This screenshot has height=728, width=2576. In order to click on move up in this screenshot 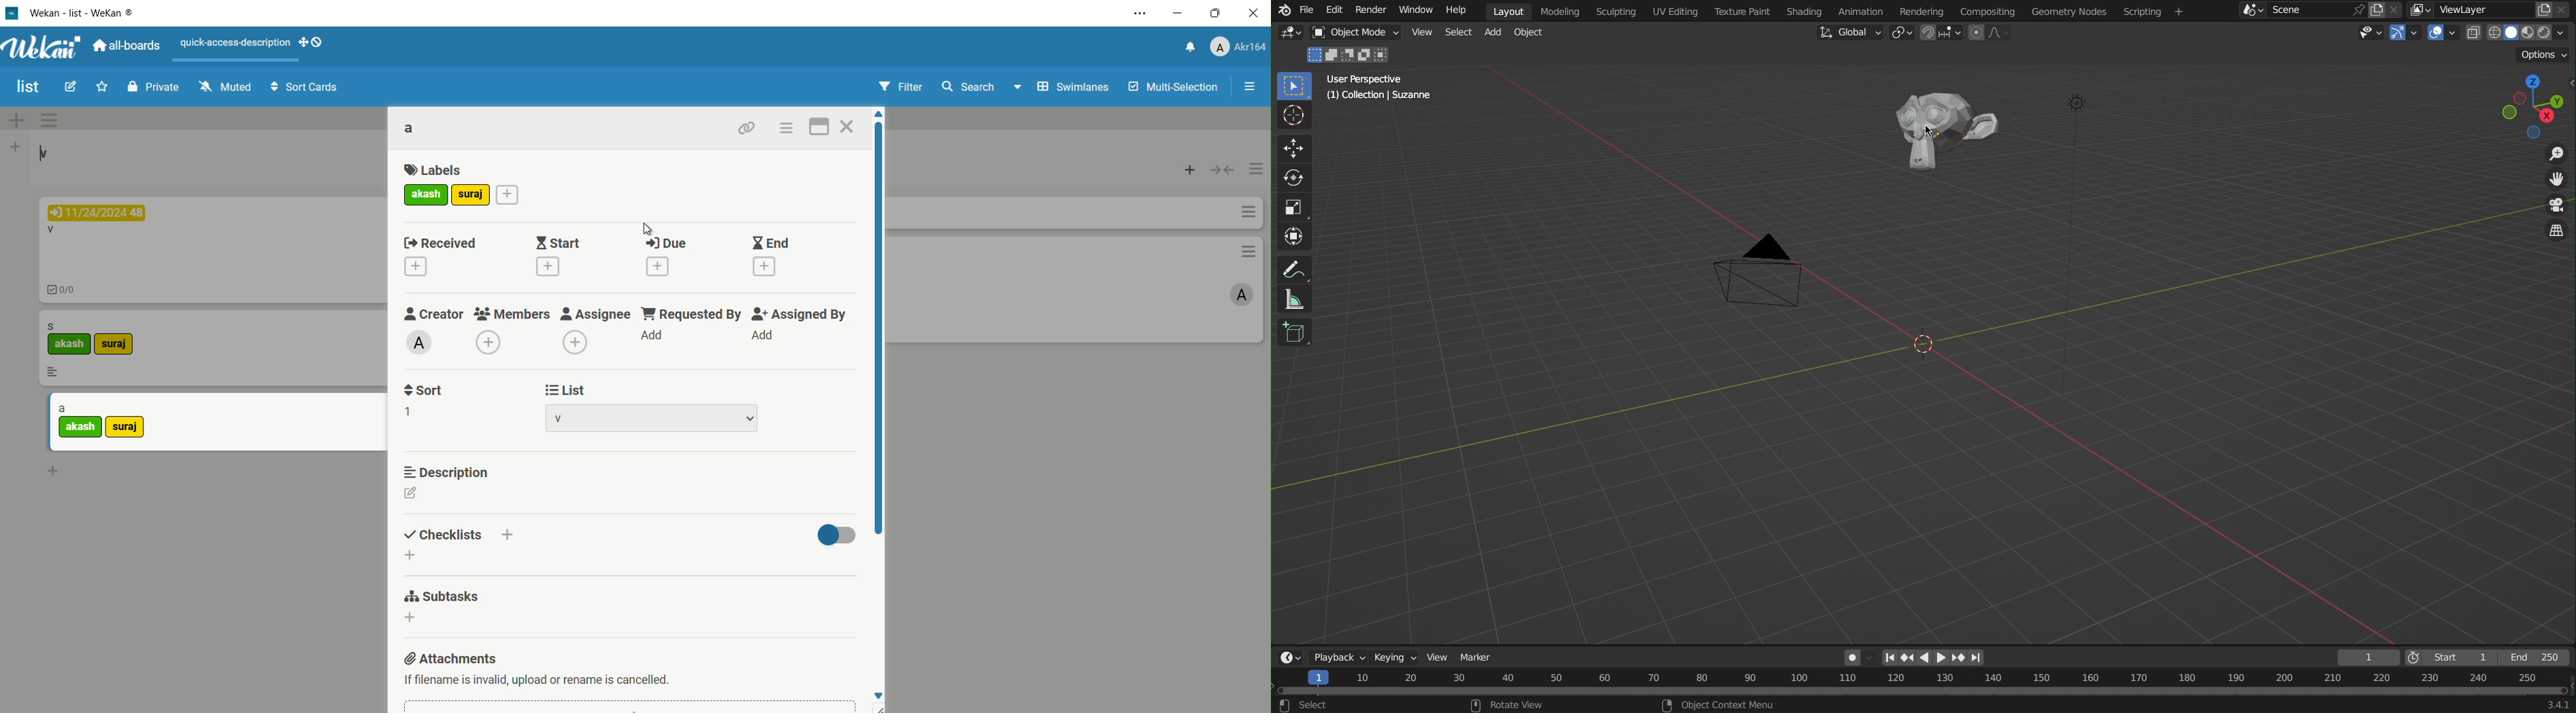, I will do `click(878, 114)`.